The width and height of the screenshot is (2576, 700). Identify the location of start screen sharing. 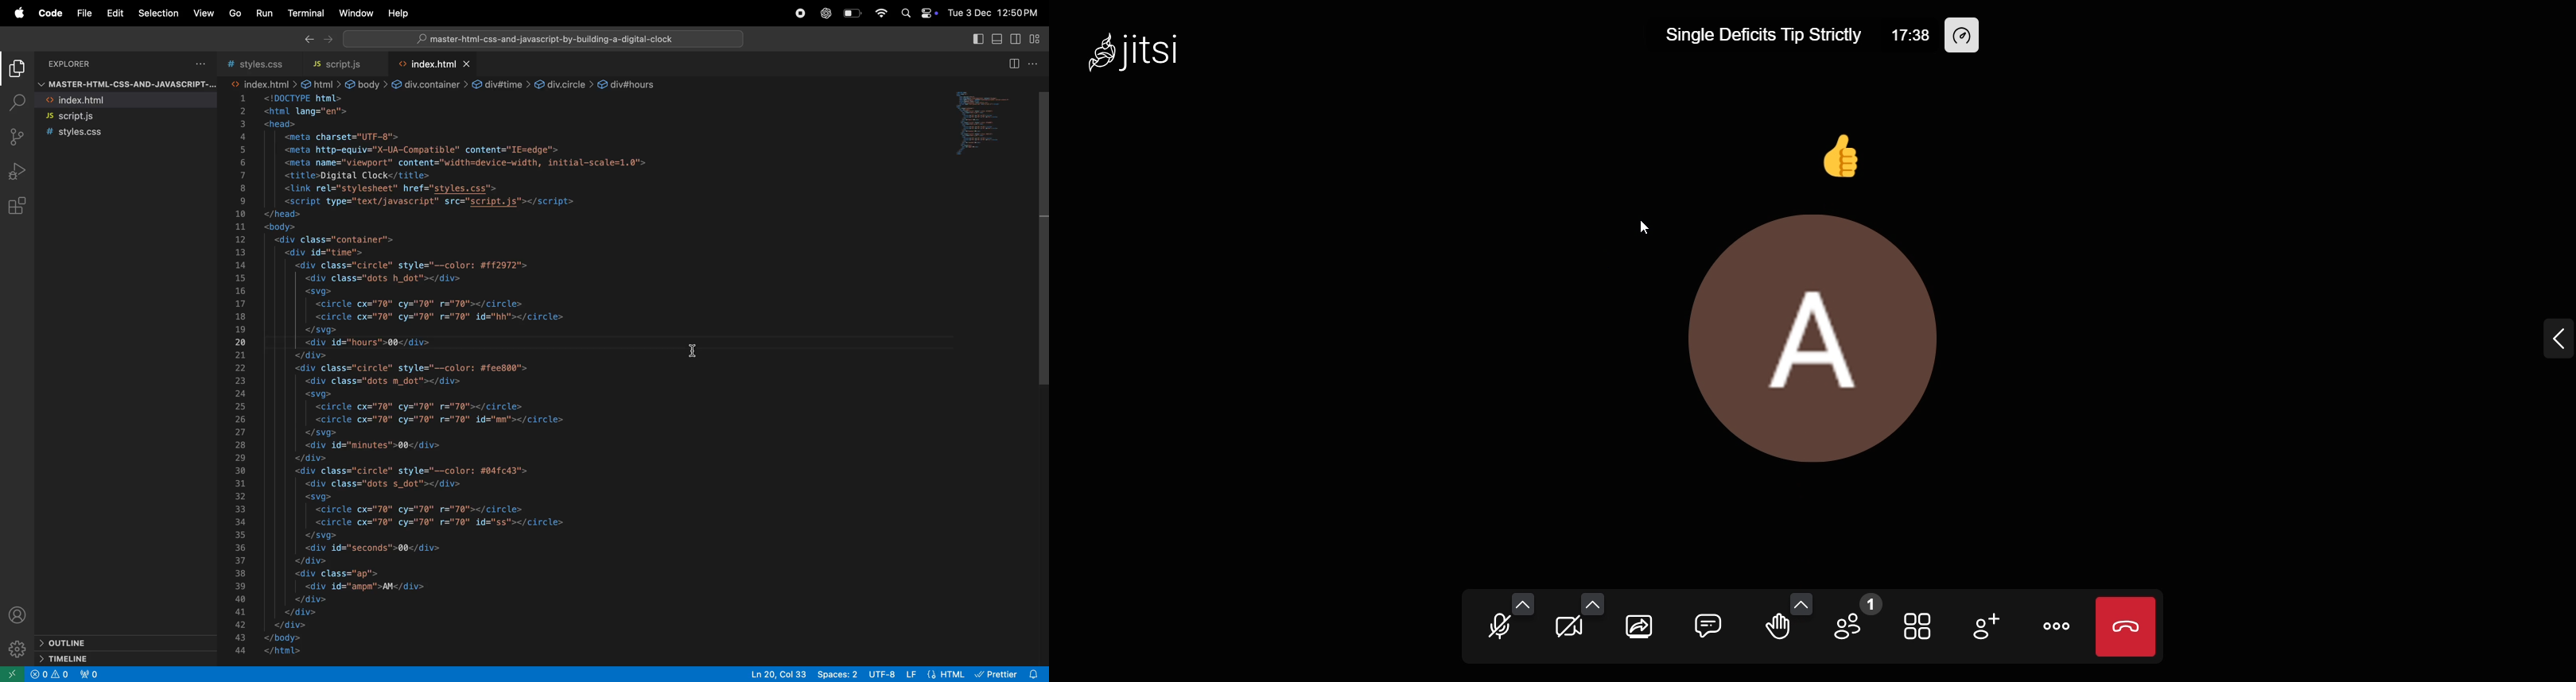
(1642, 626).